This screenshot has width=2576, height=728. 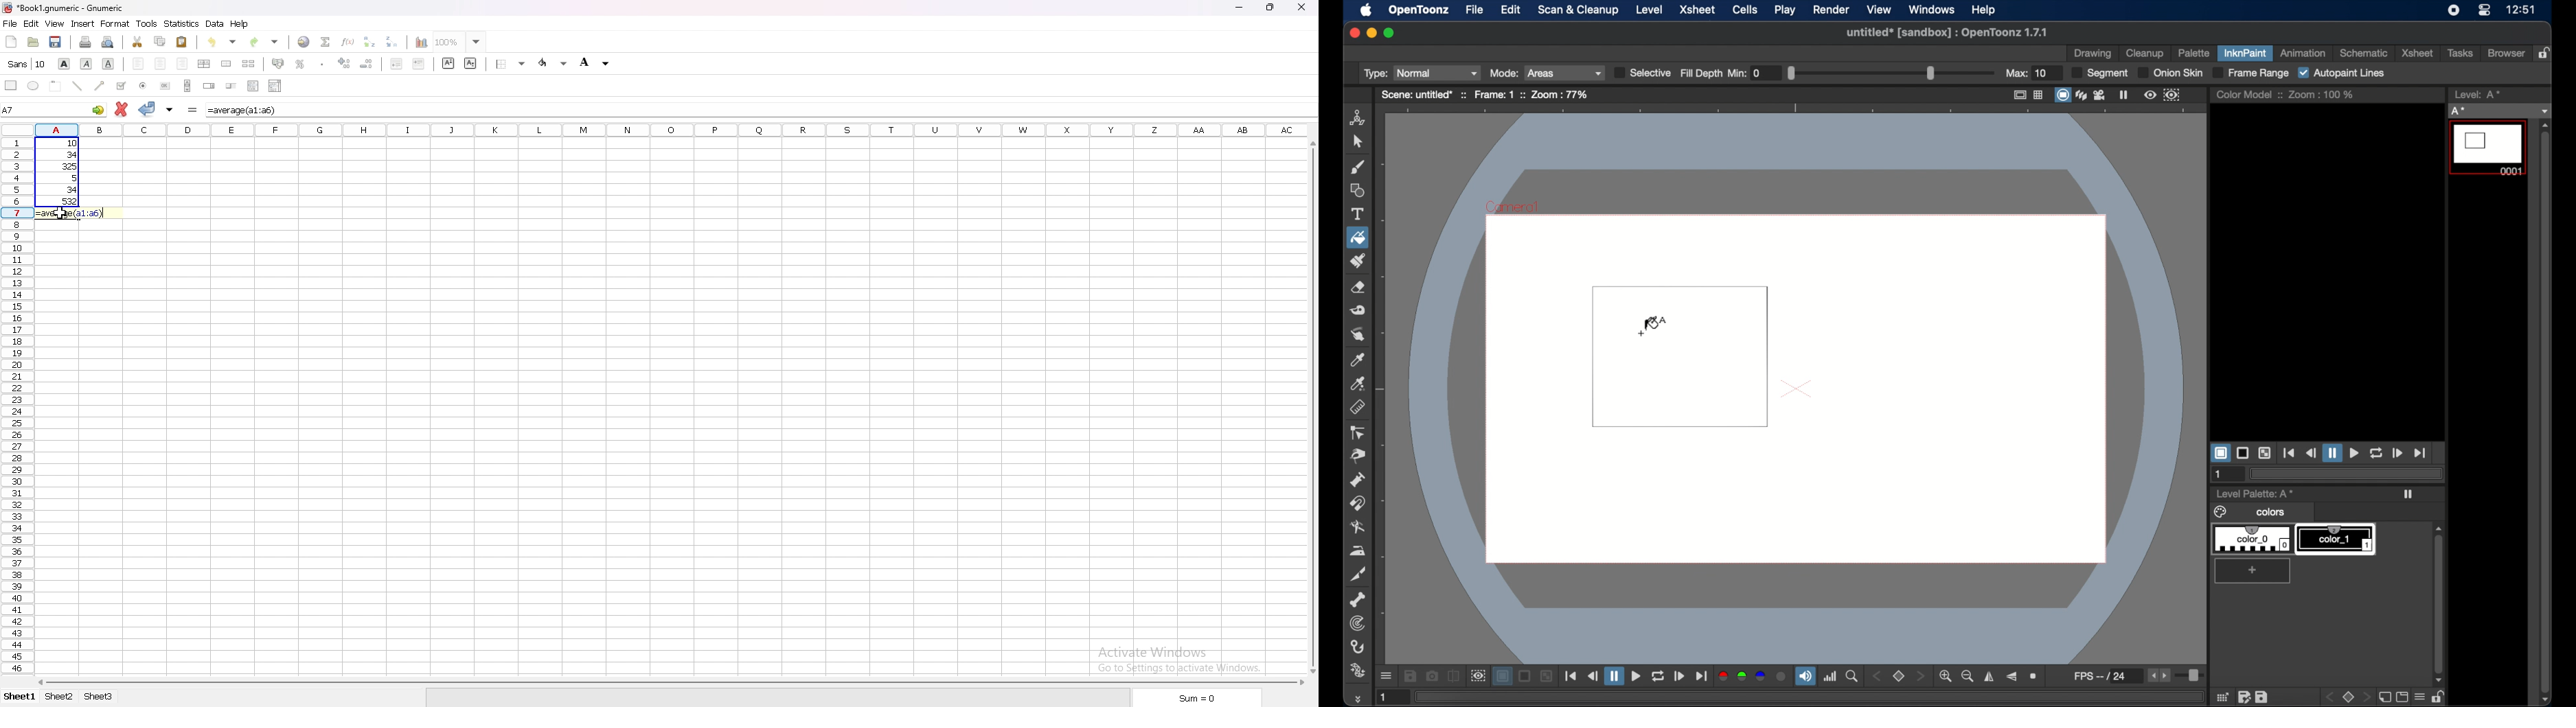 I want to click on line, so click(x=76, y=86).